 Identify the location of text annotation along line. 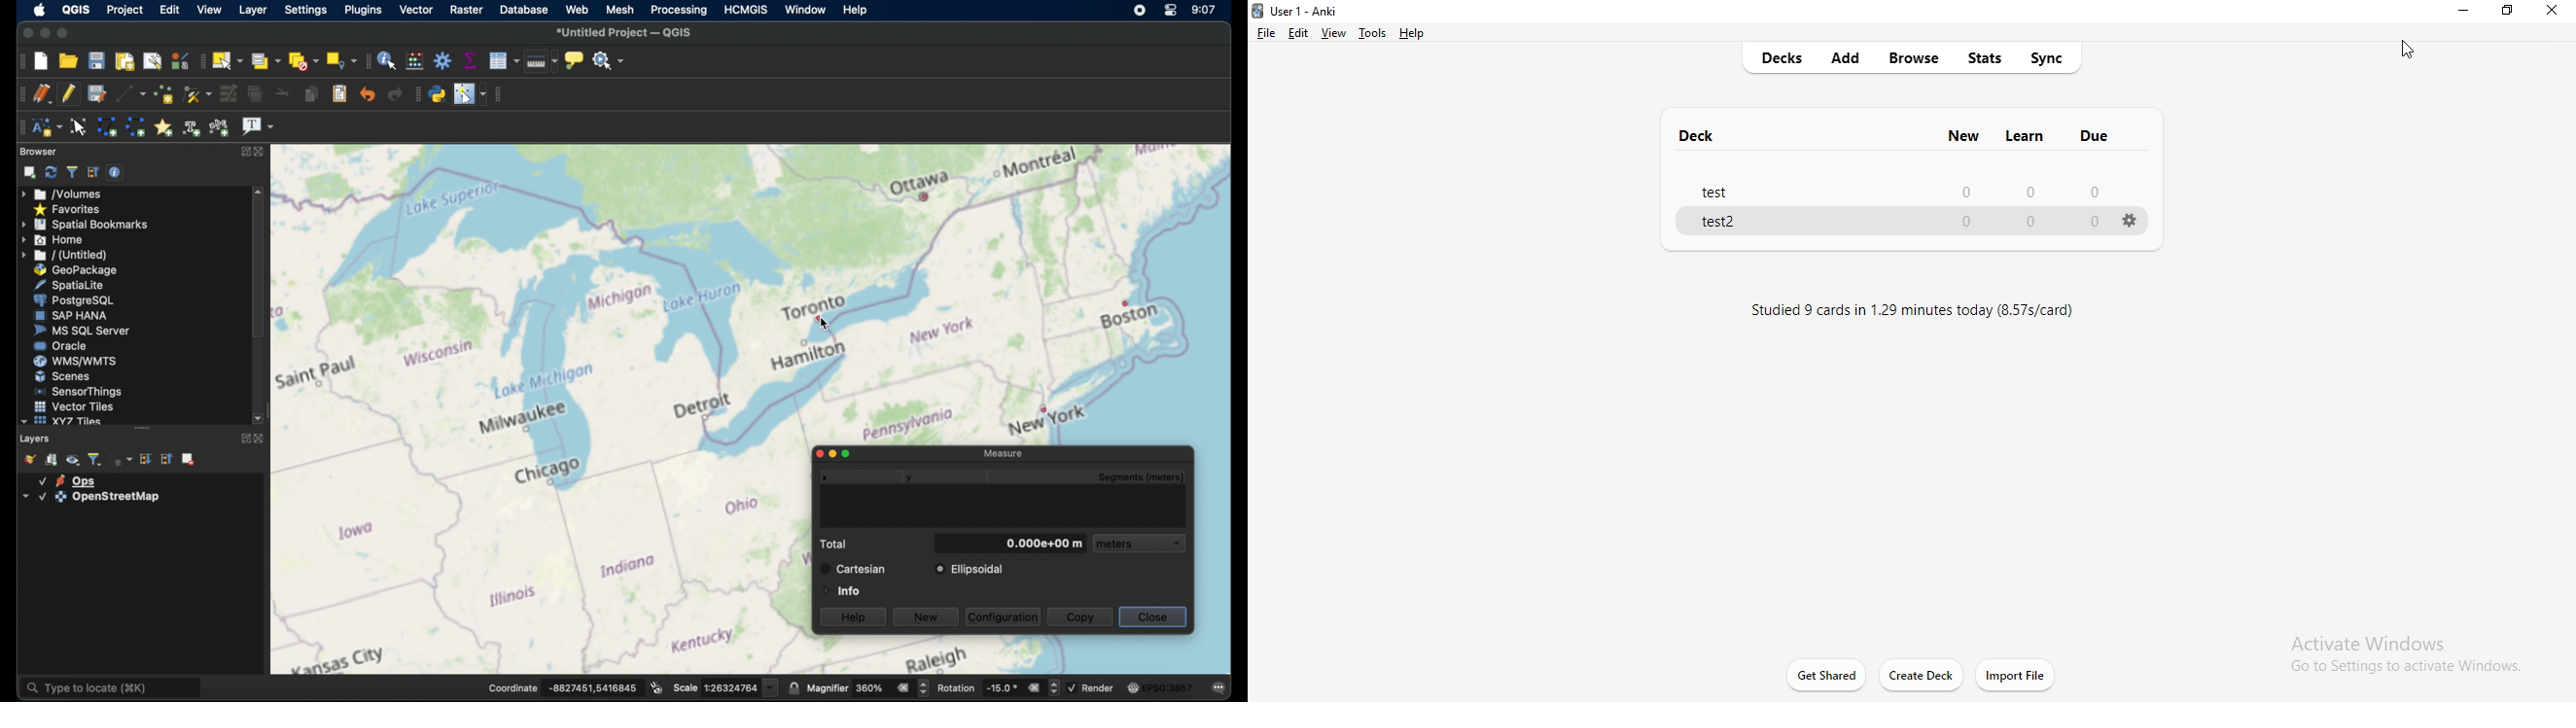
(221, 127).